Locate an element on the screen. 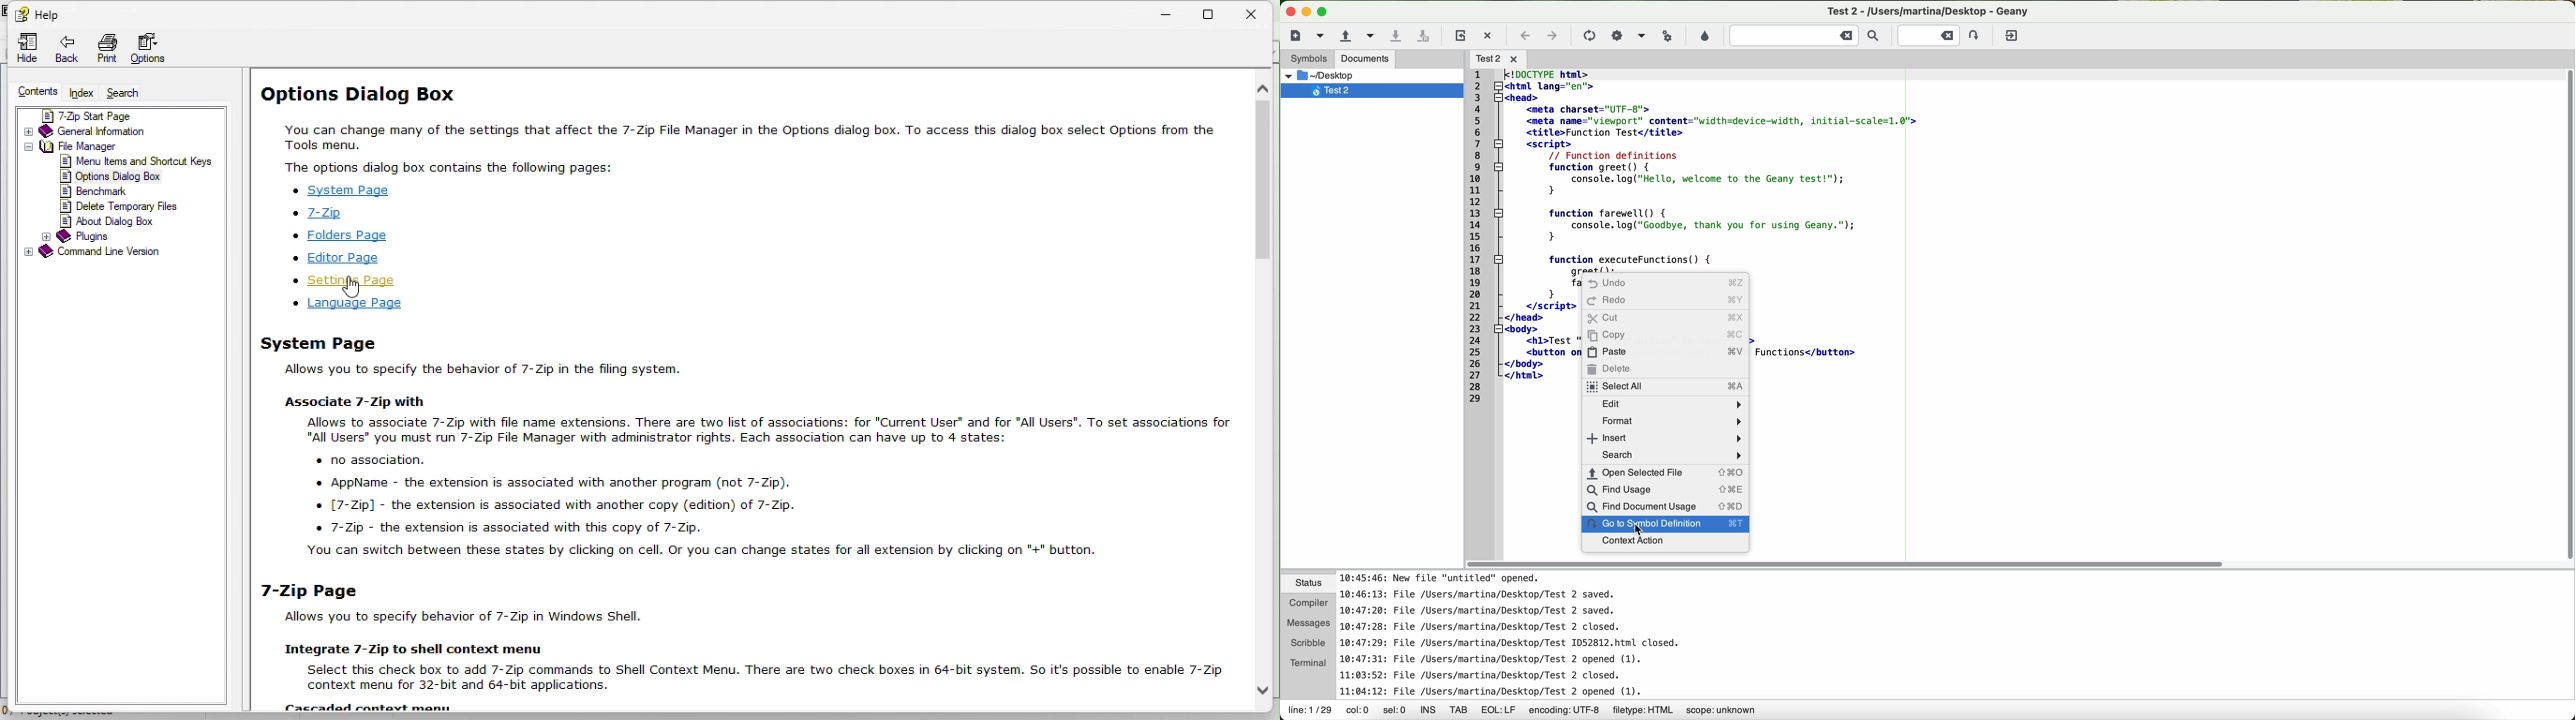 The image size is (2576, 728). undo is located at coordinates (1663, 284).